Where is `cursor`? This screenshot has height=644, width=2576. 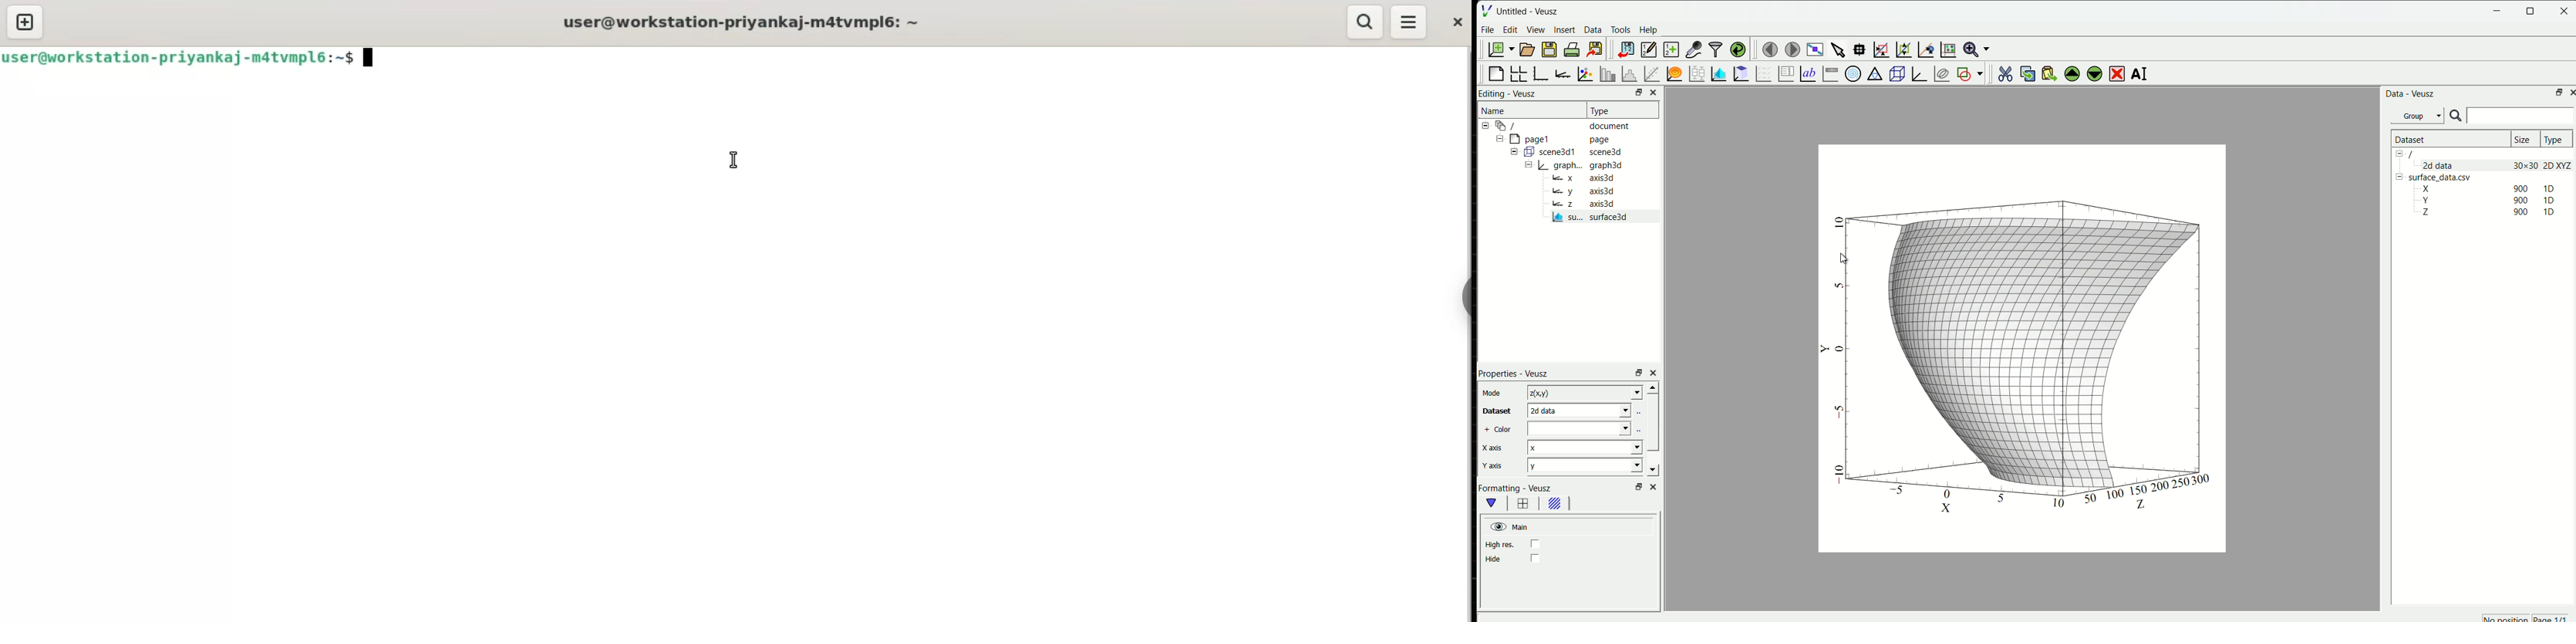 cursor is located at coordinates (1848, 260).